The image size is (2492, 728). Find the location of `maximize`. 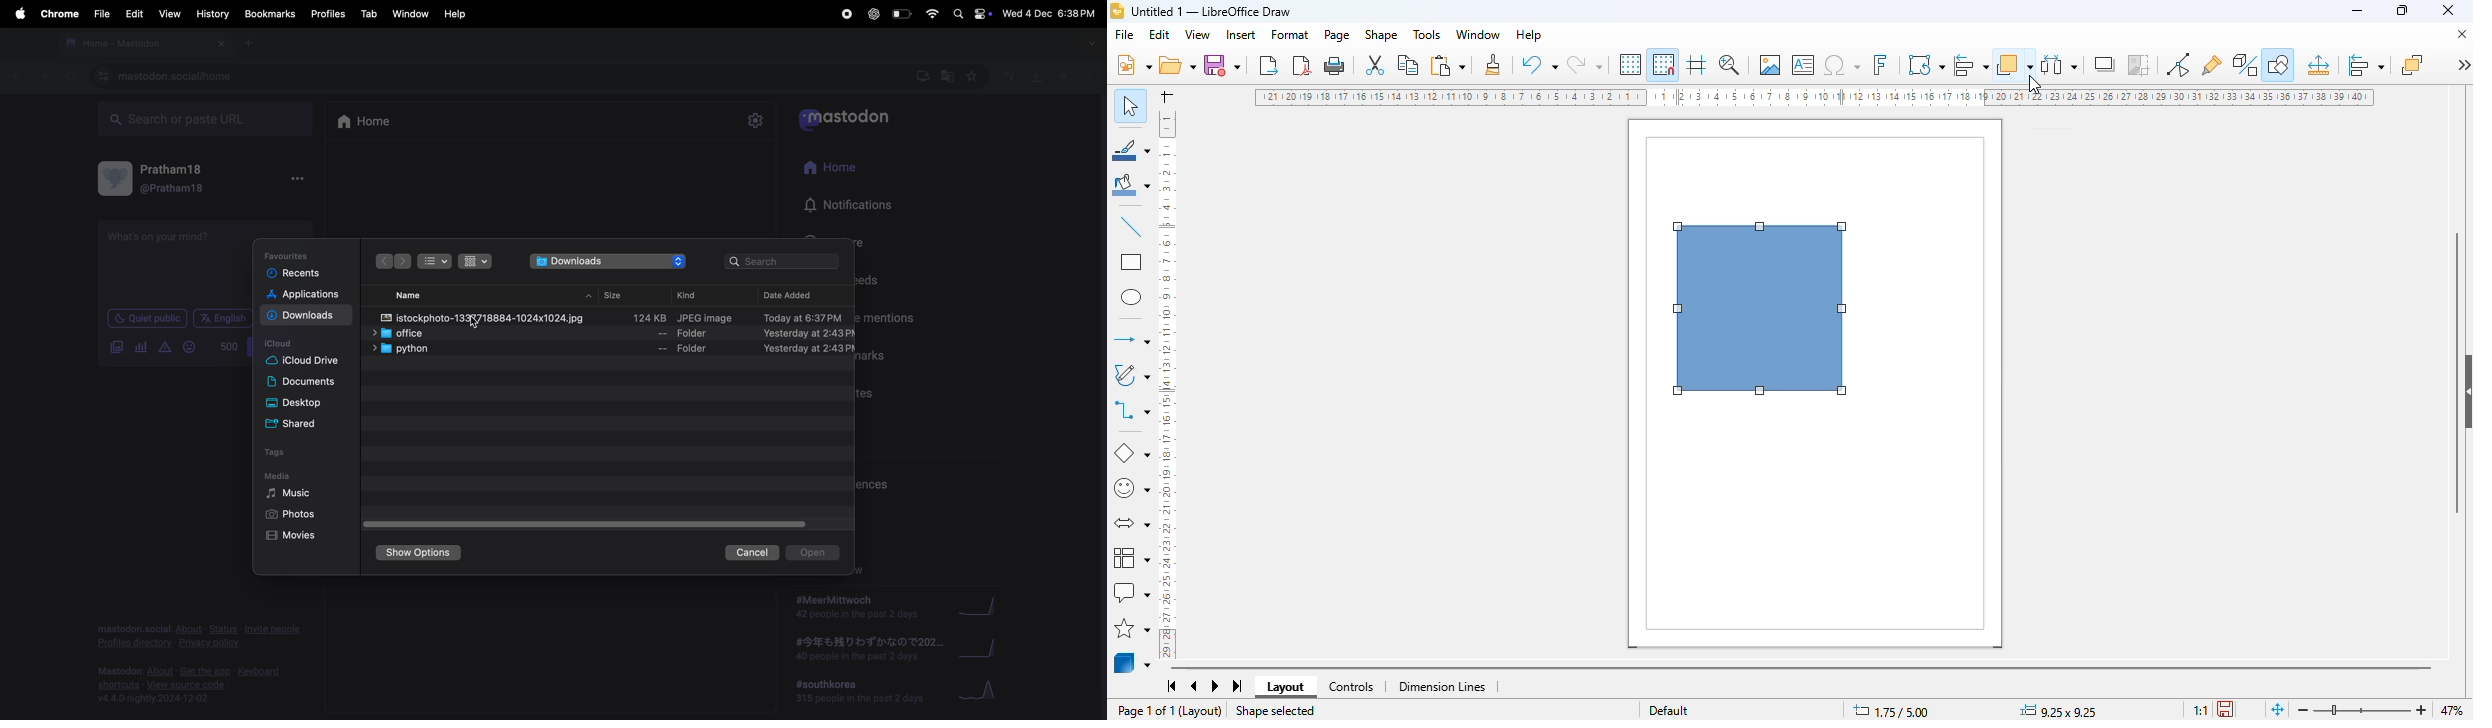

maximize is located at coordinates (2402, 10).